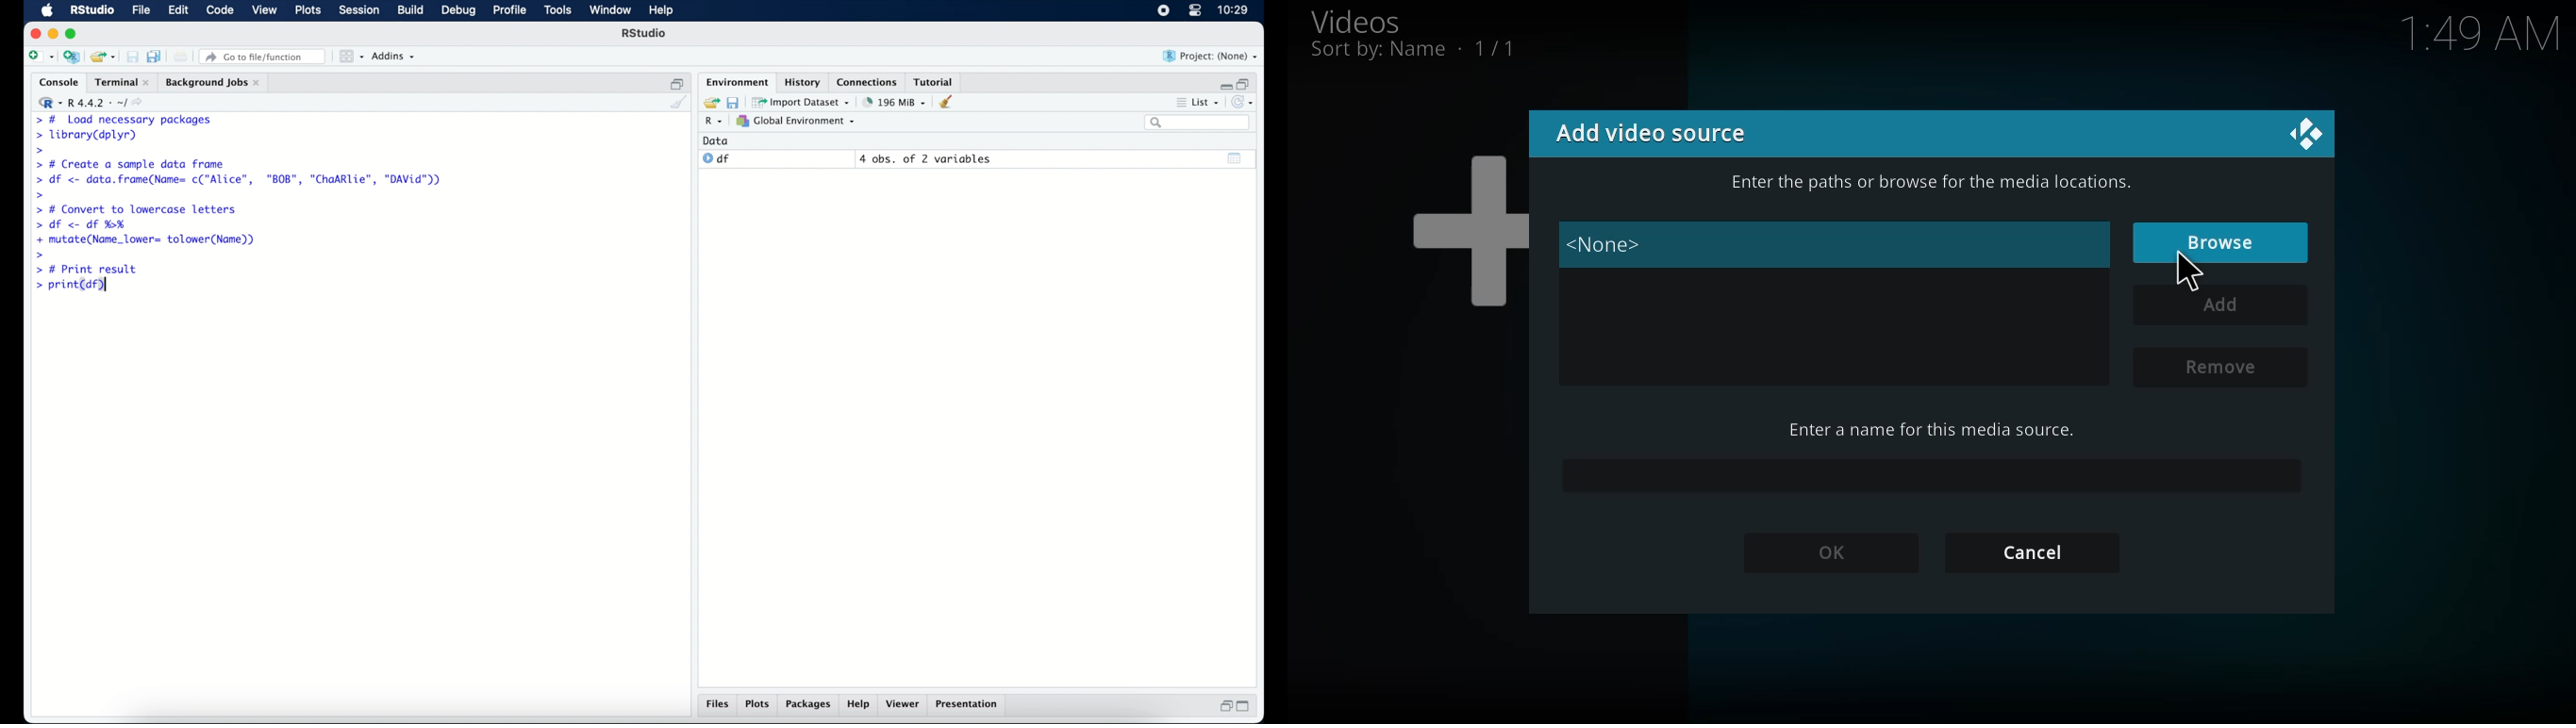  Describe the element at coordinates (102, 57) in the screenshot. I see `load existing project` at that location.